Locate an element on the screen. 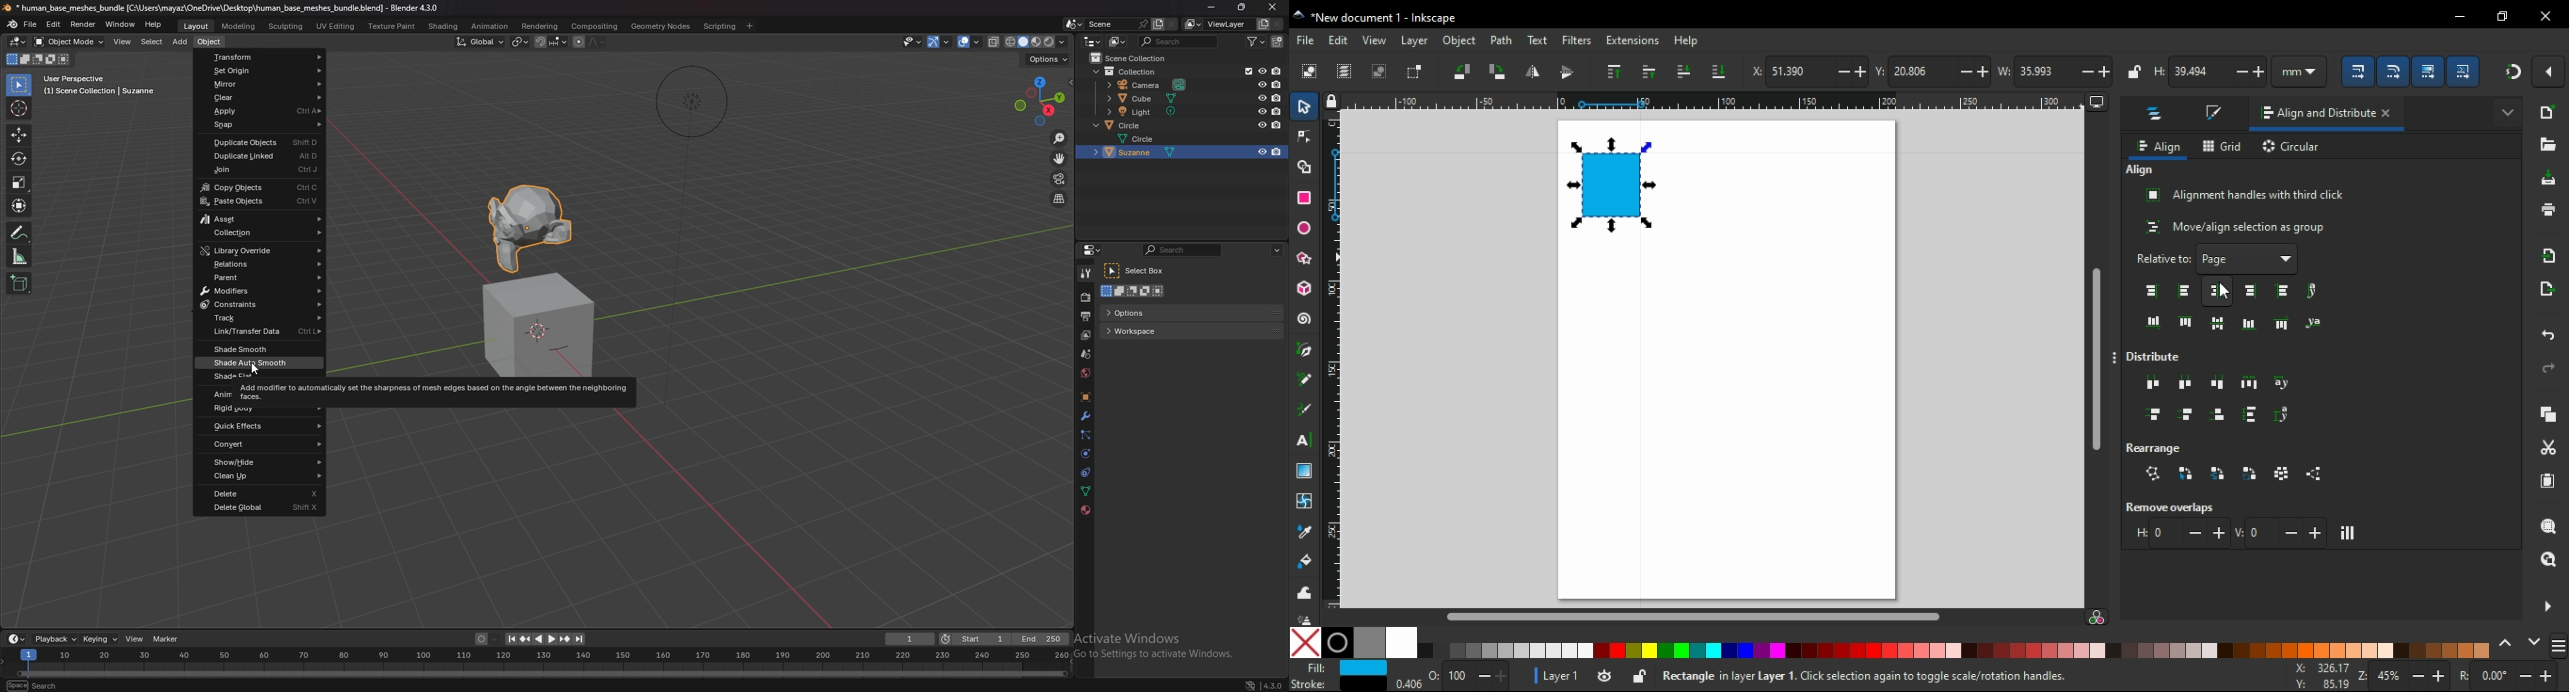 This screenshot has width=2576, height=700. rotate object 90 is located at coordinates (1499, 71).